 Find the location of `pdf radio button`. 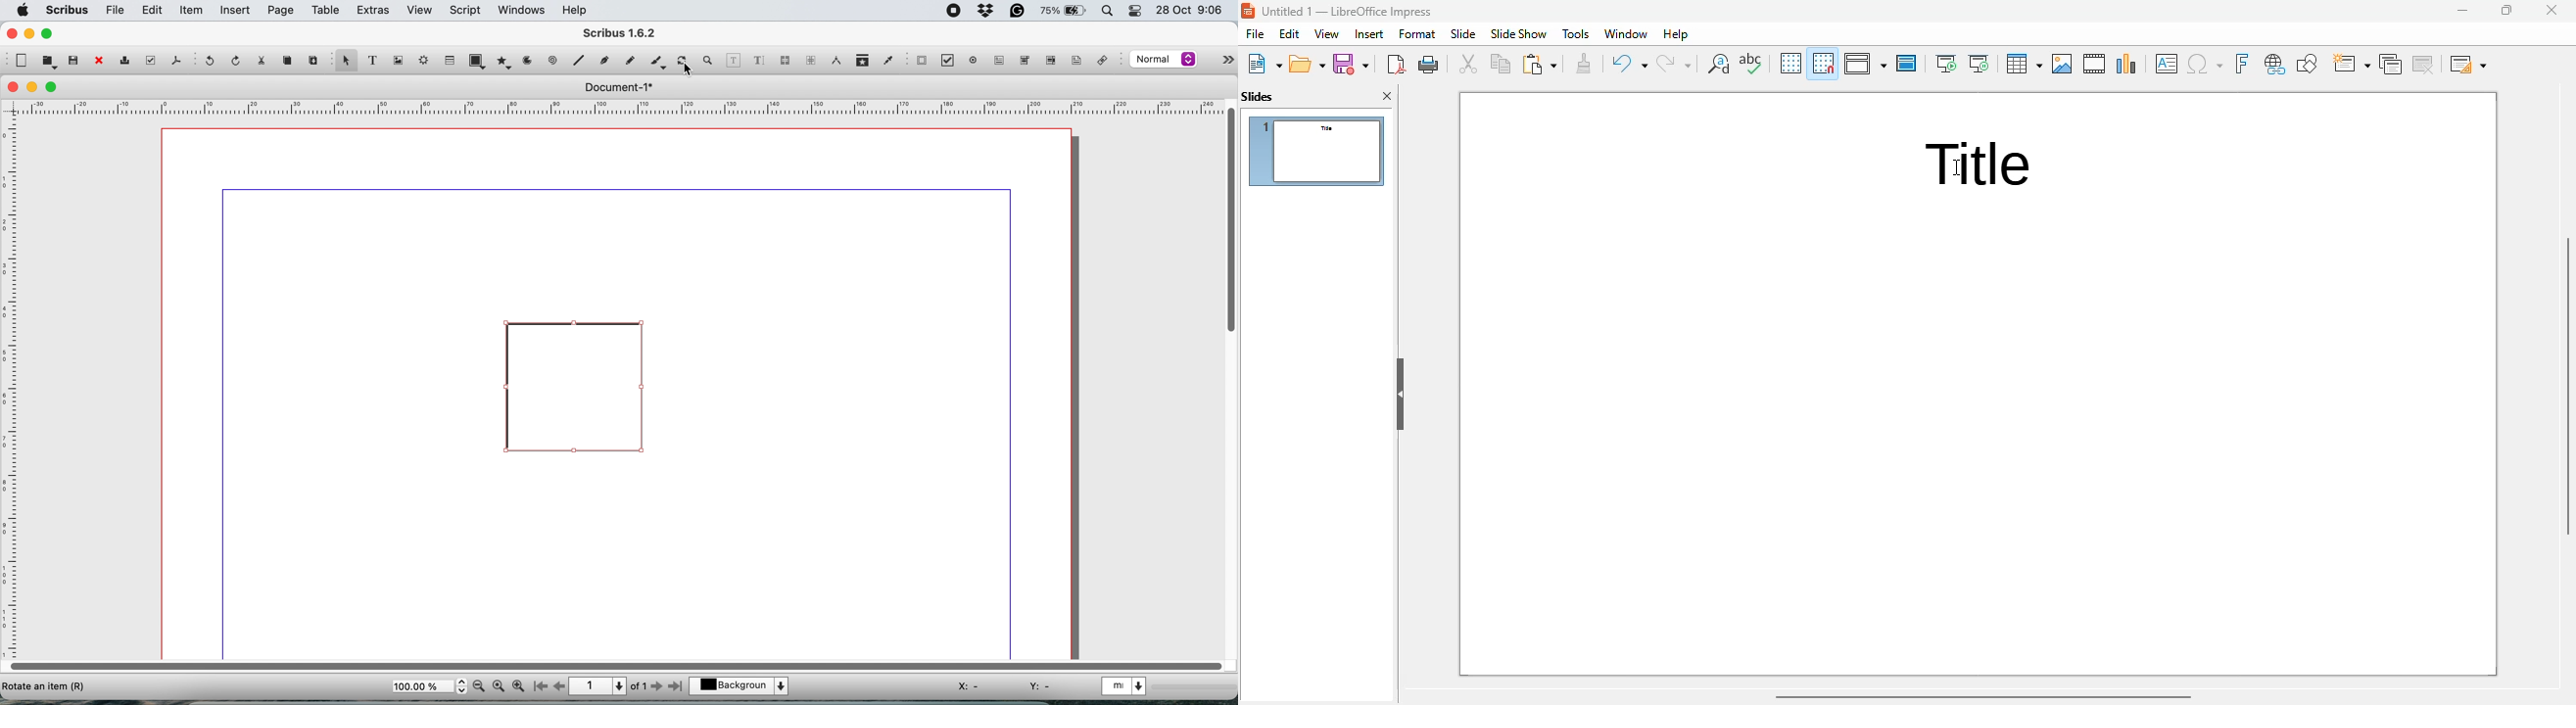

pdf radio button is located at coordinates (971, 60).